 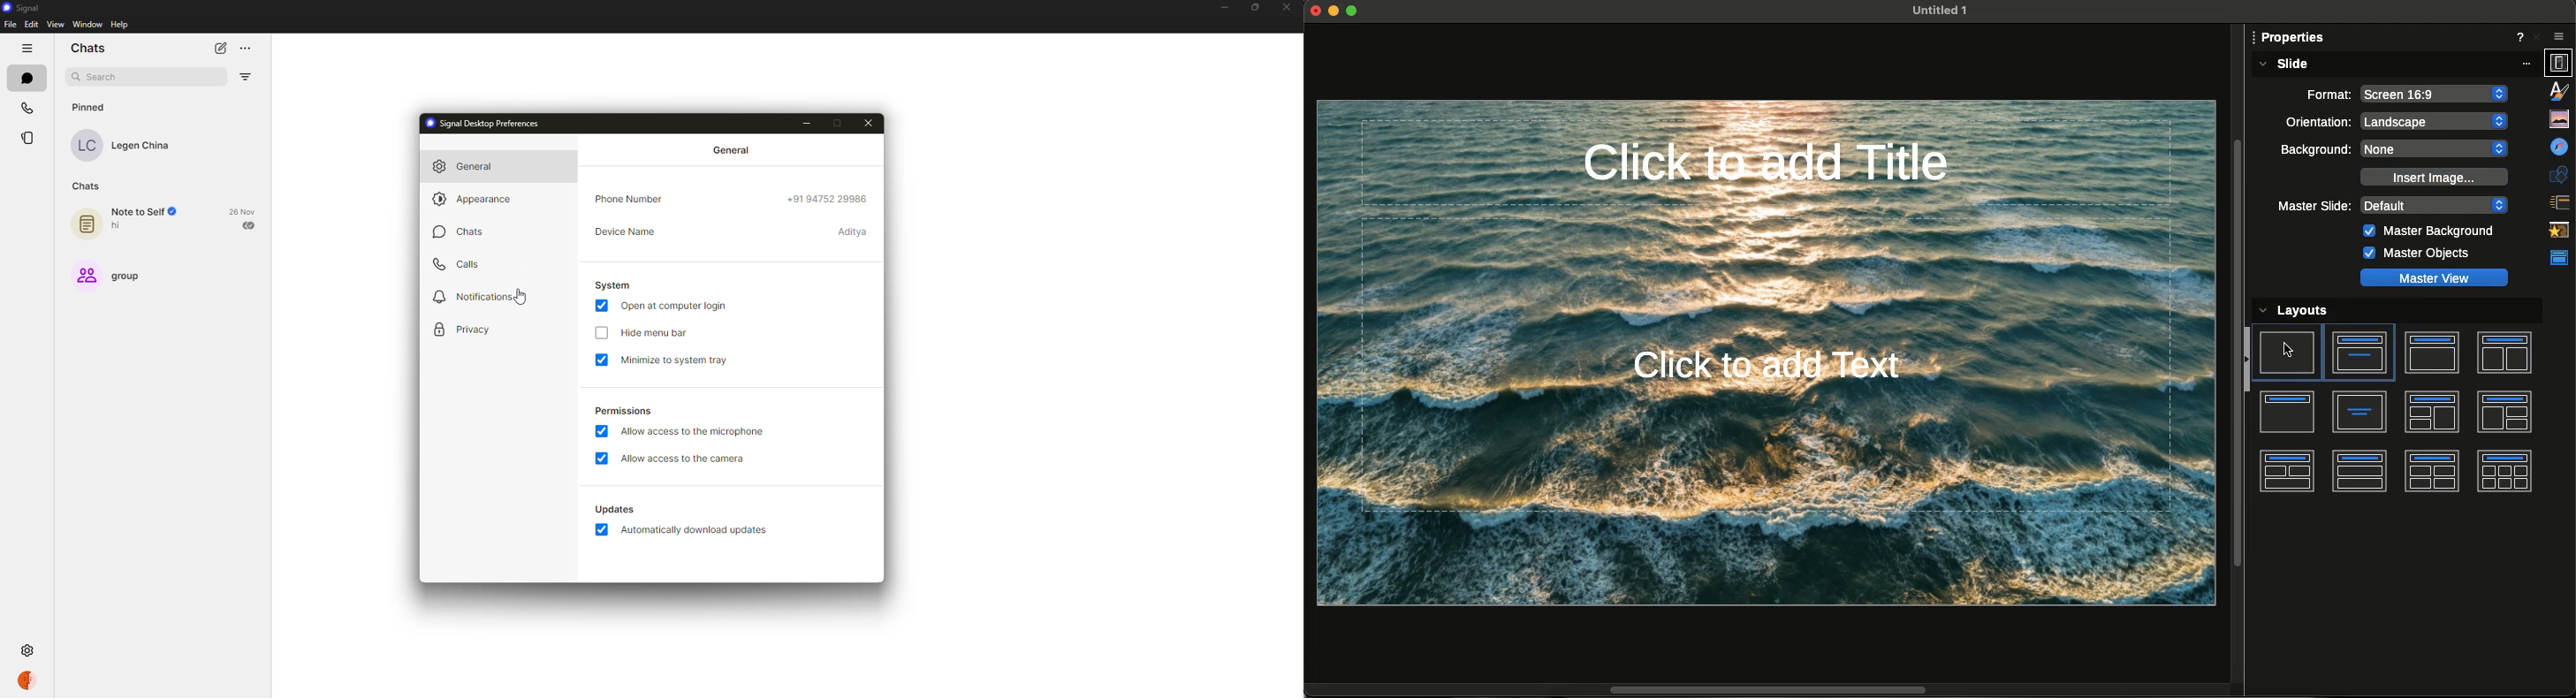 What do you see at coordinates (2359, 471) in the screenshot?
I see `Title and two boxes` at bounding box center [2359, 471].